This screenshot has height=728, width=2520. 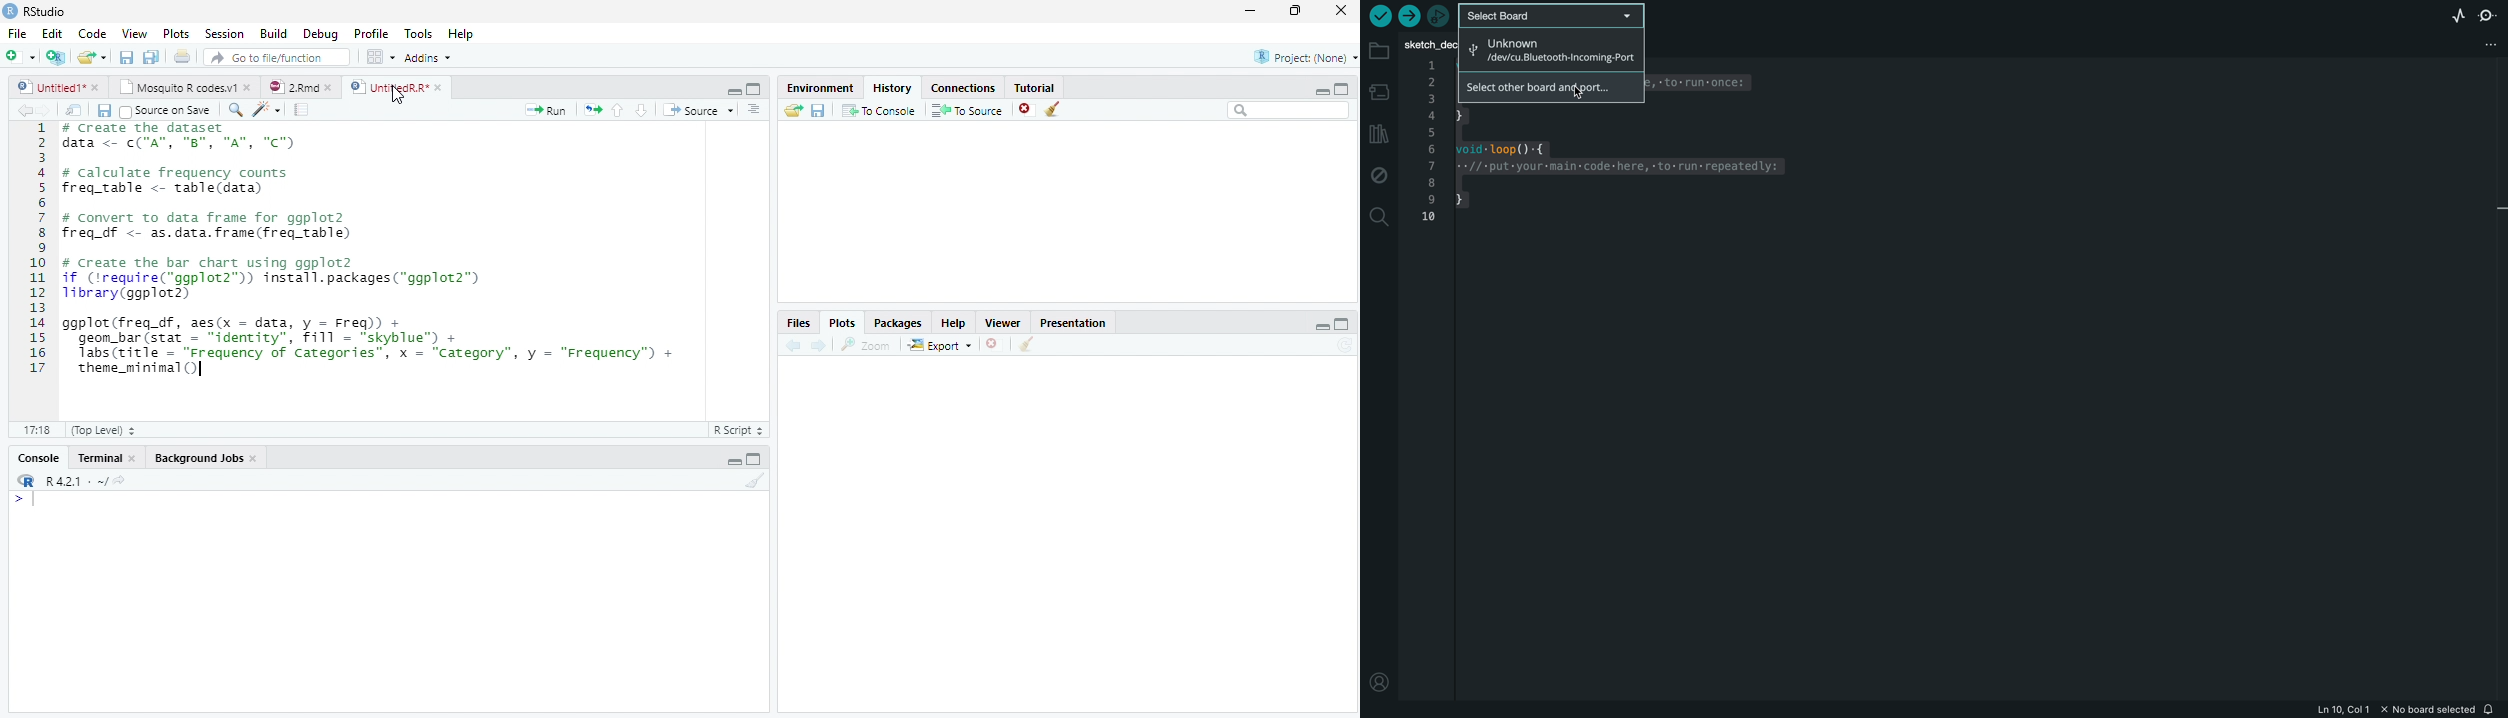 I want to click on Help , so click(x=959, y=324).